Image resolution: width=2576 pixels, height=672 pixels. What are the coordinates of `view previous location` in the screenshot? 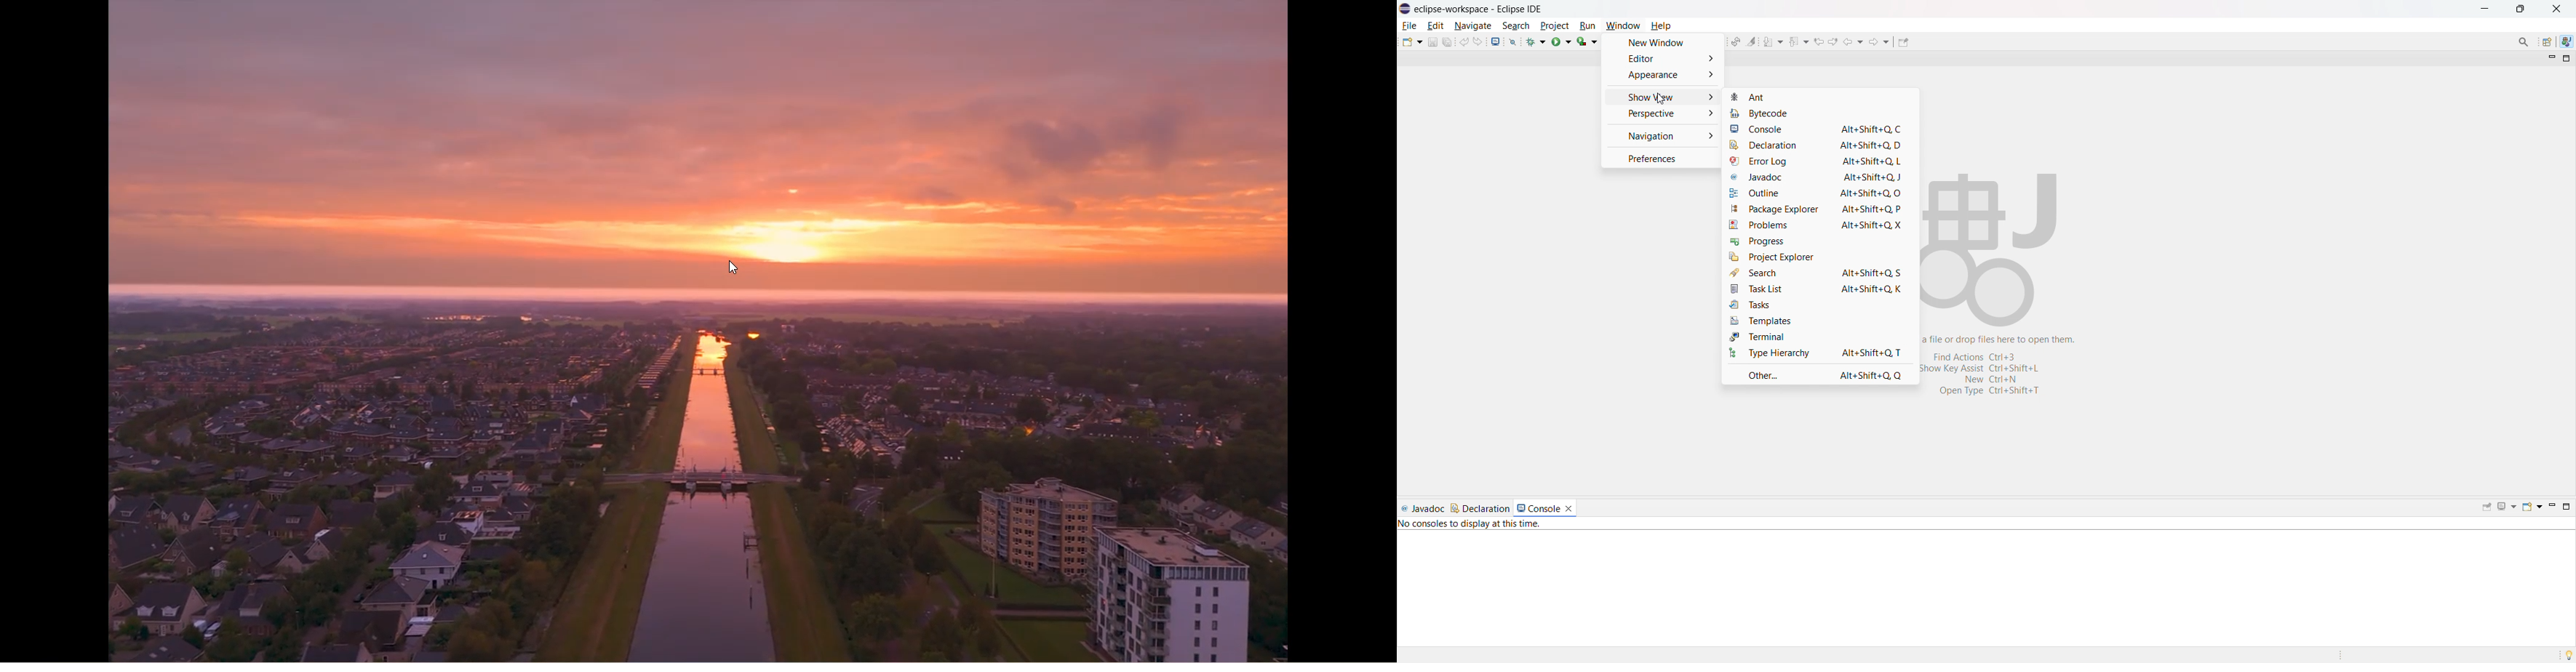 It's located at (1818, 41).